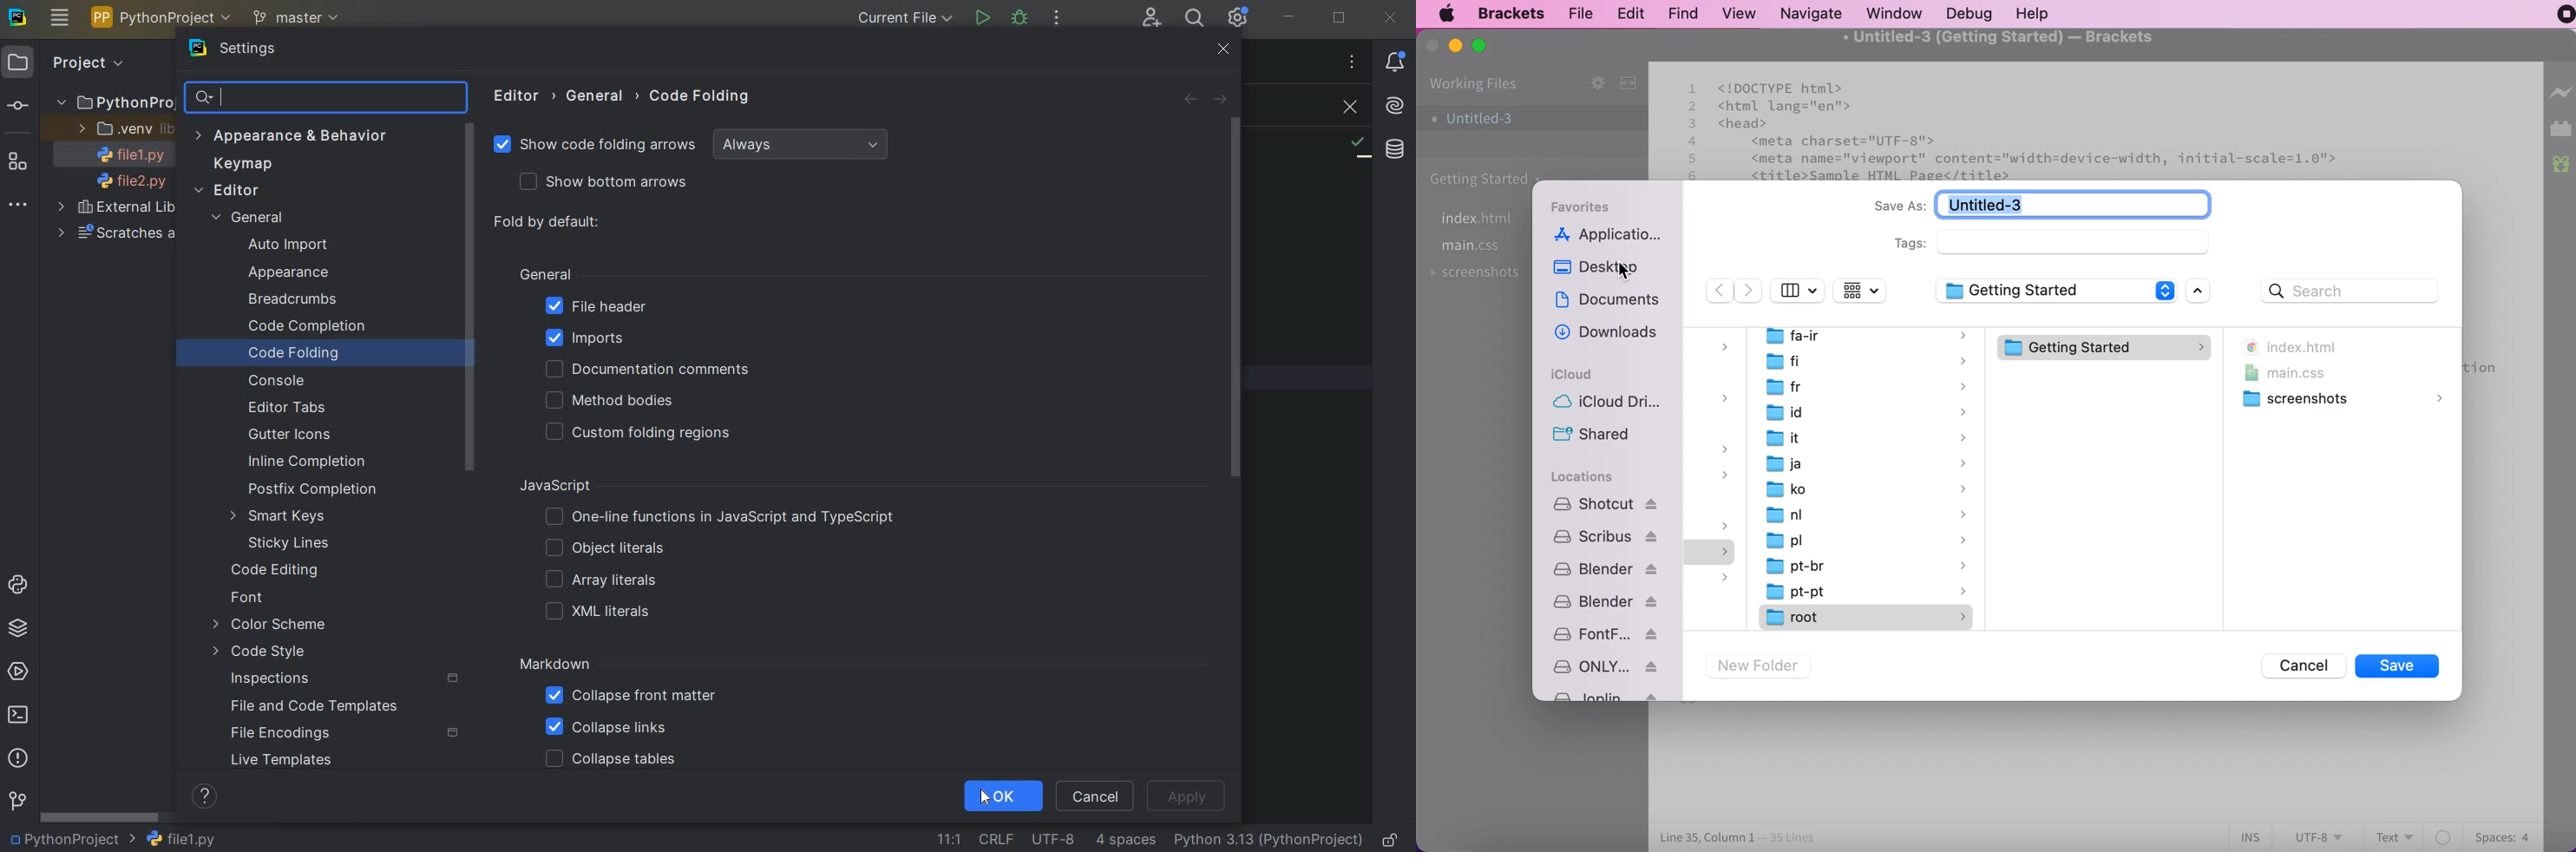  I want to click on getting started carpet, so click(1480, 181).